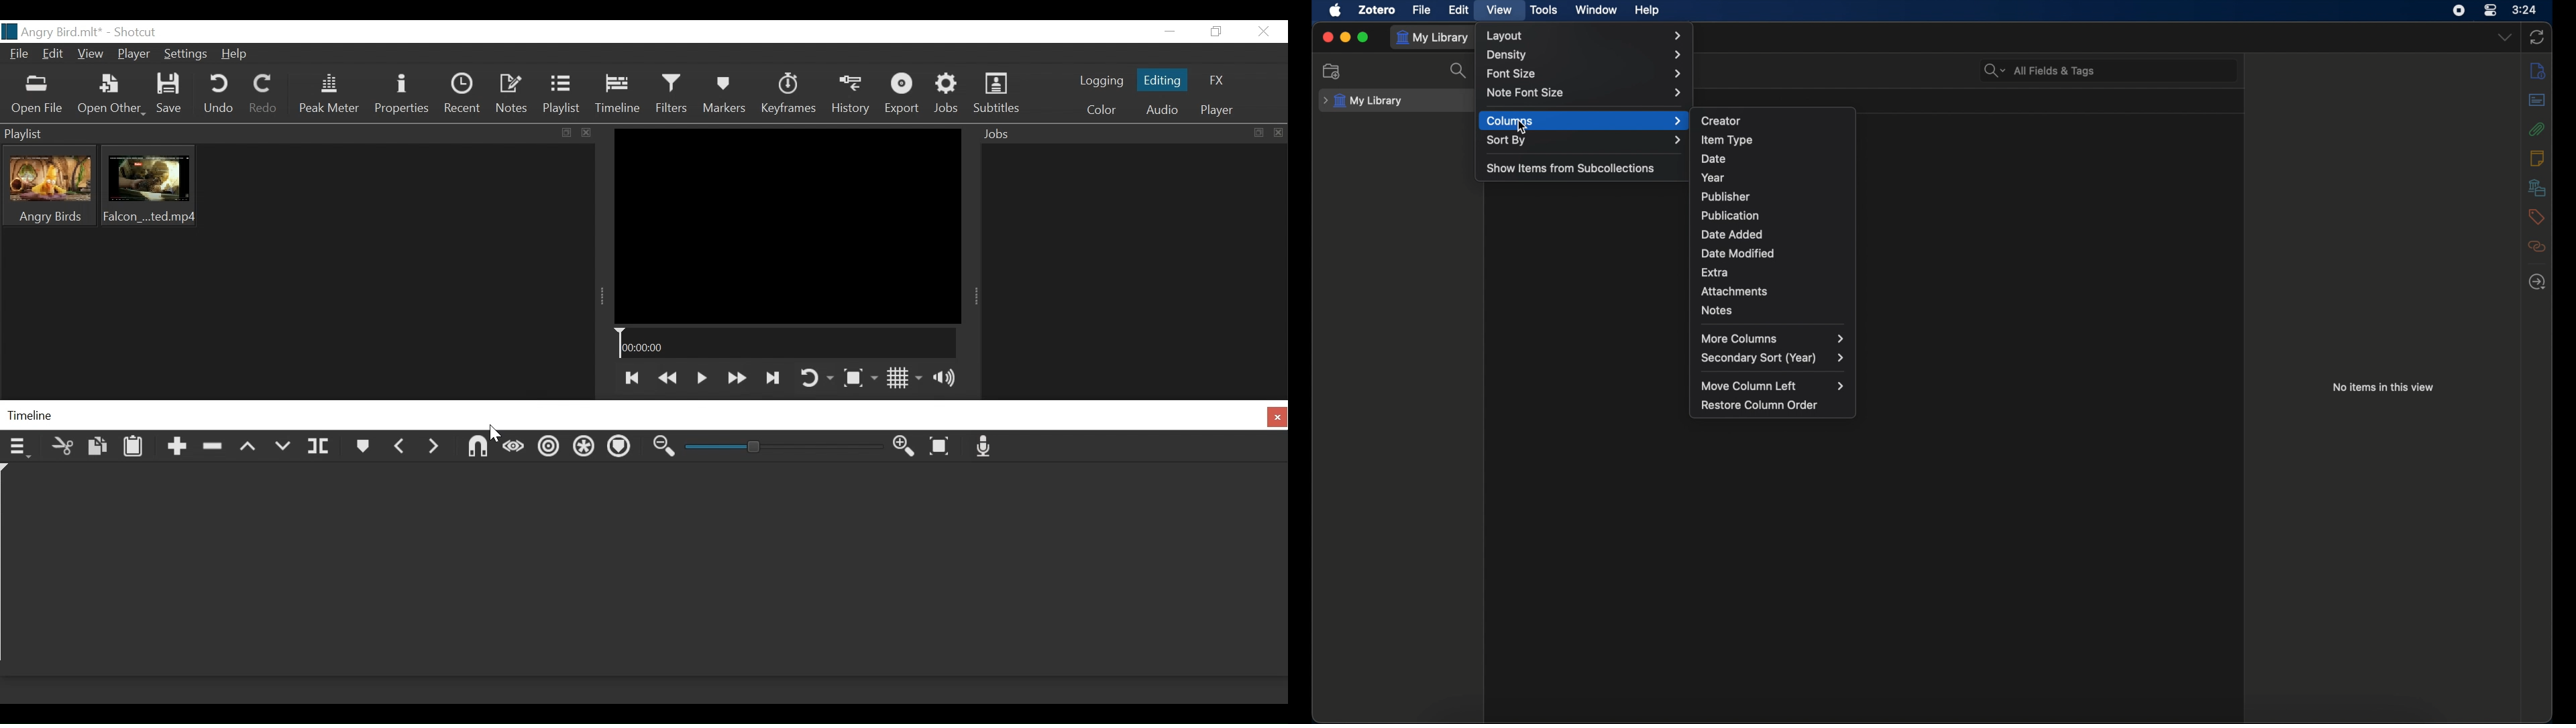  Describe the element at coordinates (850, 94) in the screenshot. I see `History` at that location.